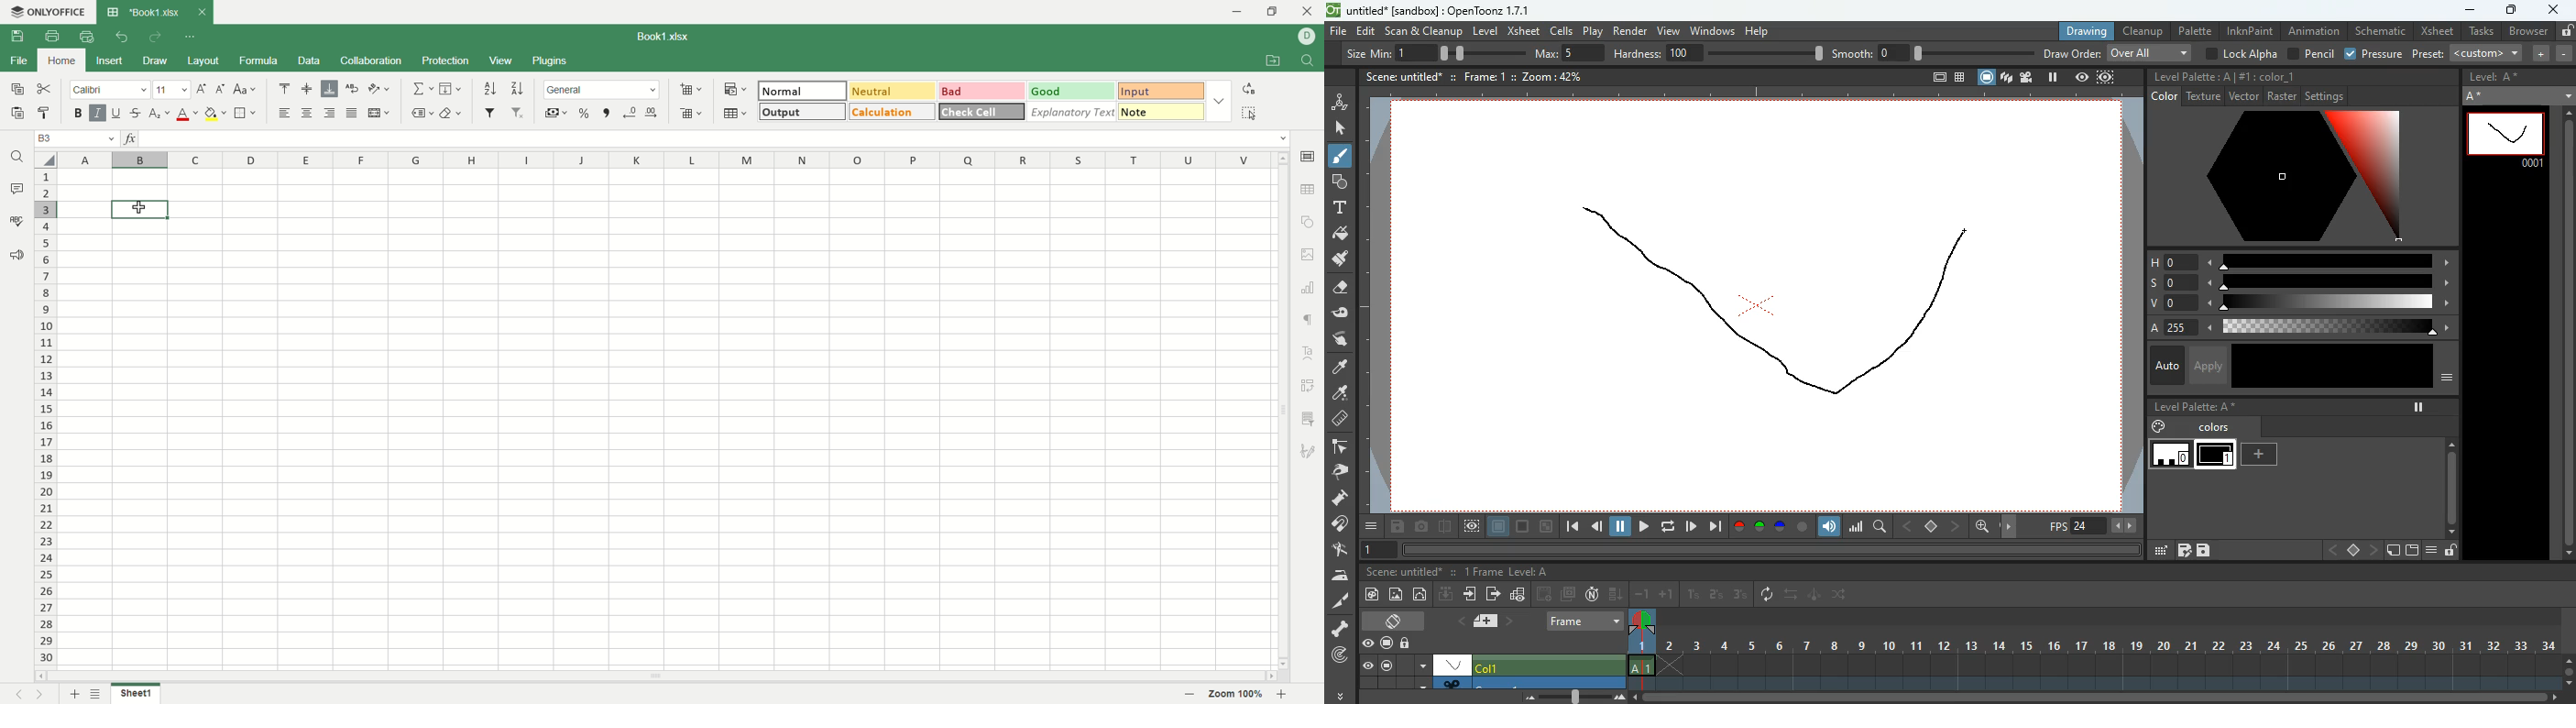  Describe the element at coordinates (804, 110) in the screenshot. I see `output` at that location.